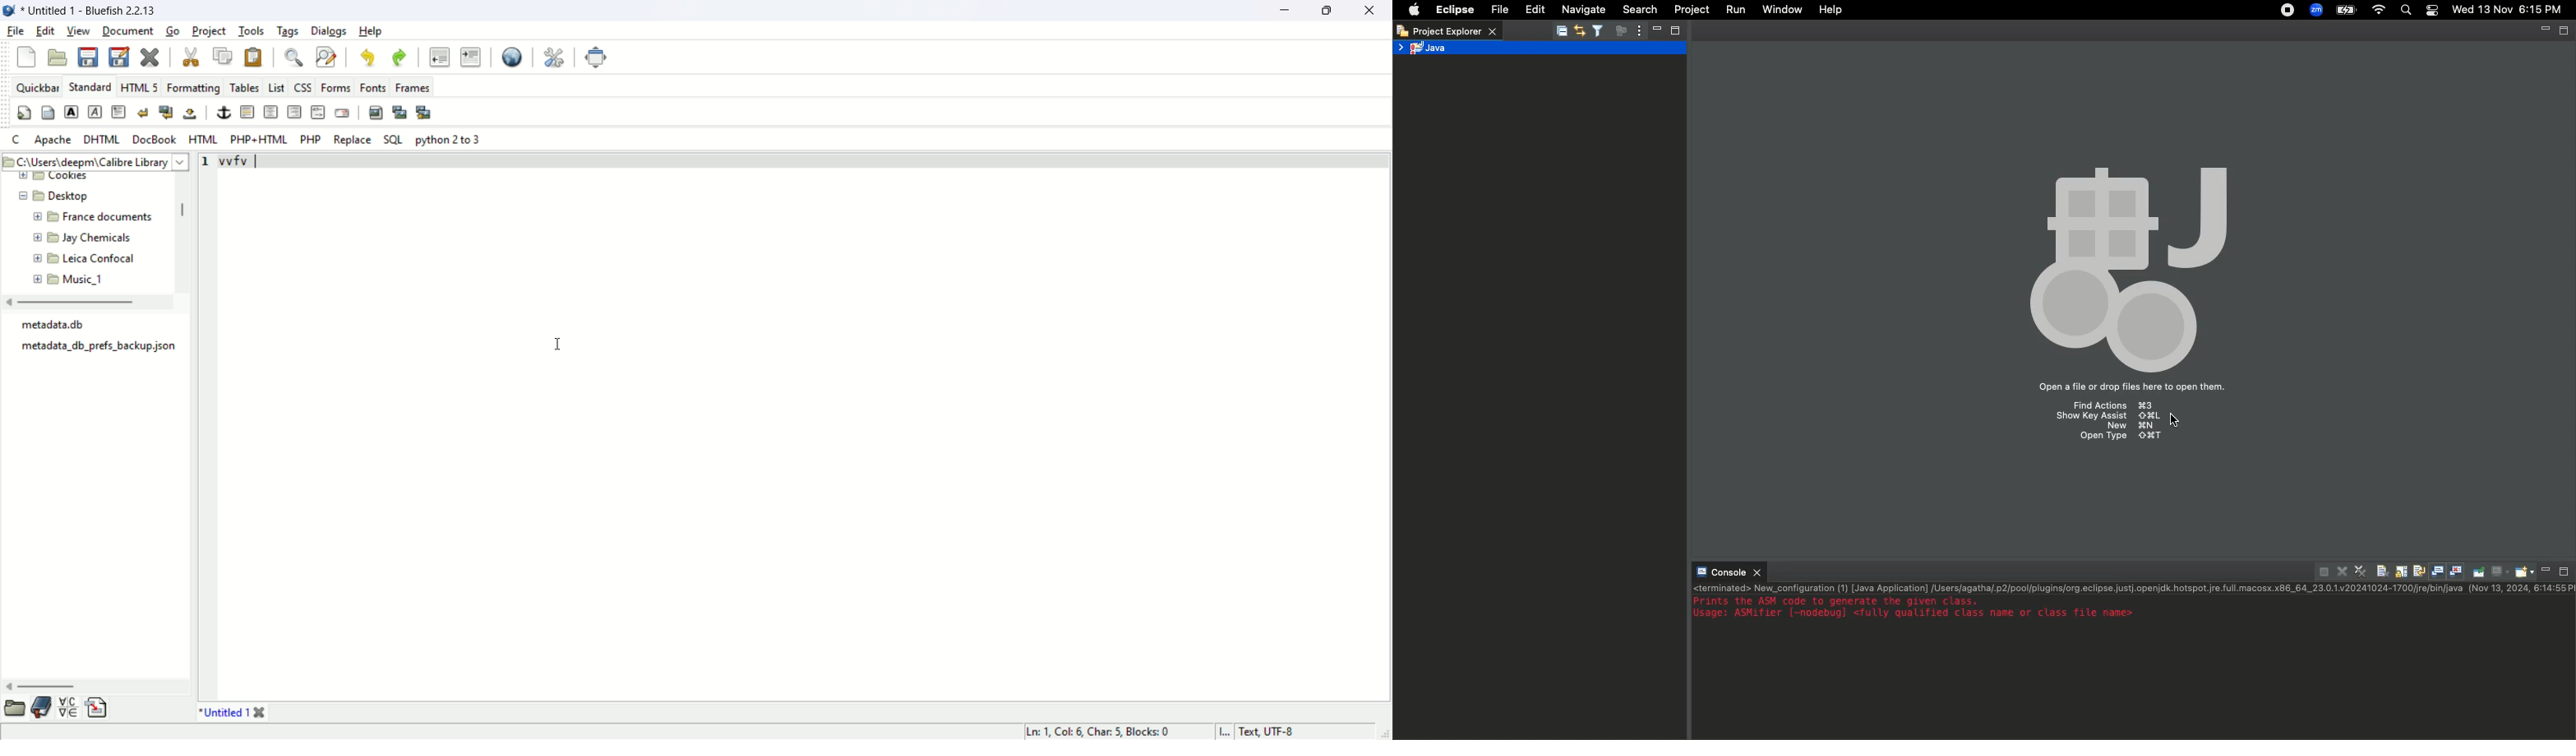 This screenshot has height=756, width=2576. I want to click on Open a file or drop files here, so click(2127, 387).